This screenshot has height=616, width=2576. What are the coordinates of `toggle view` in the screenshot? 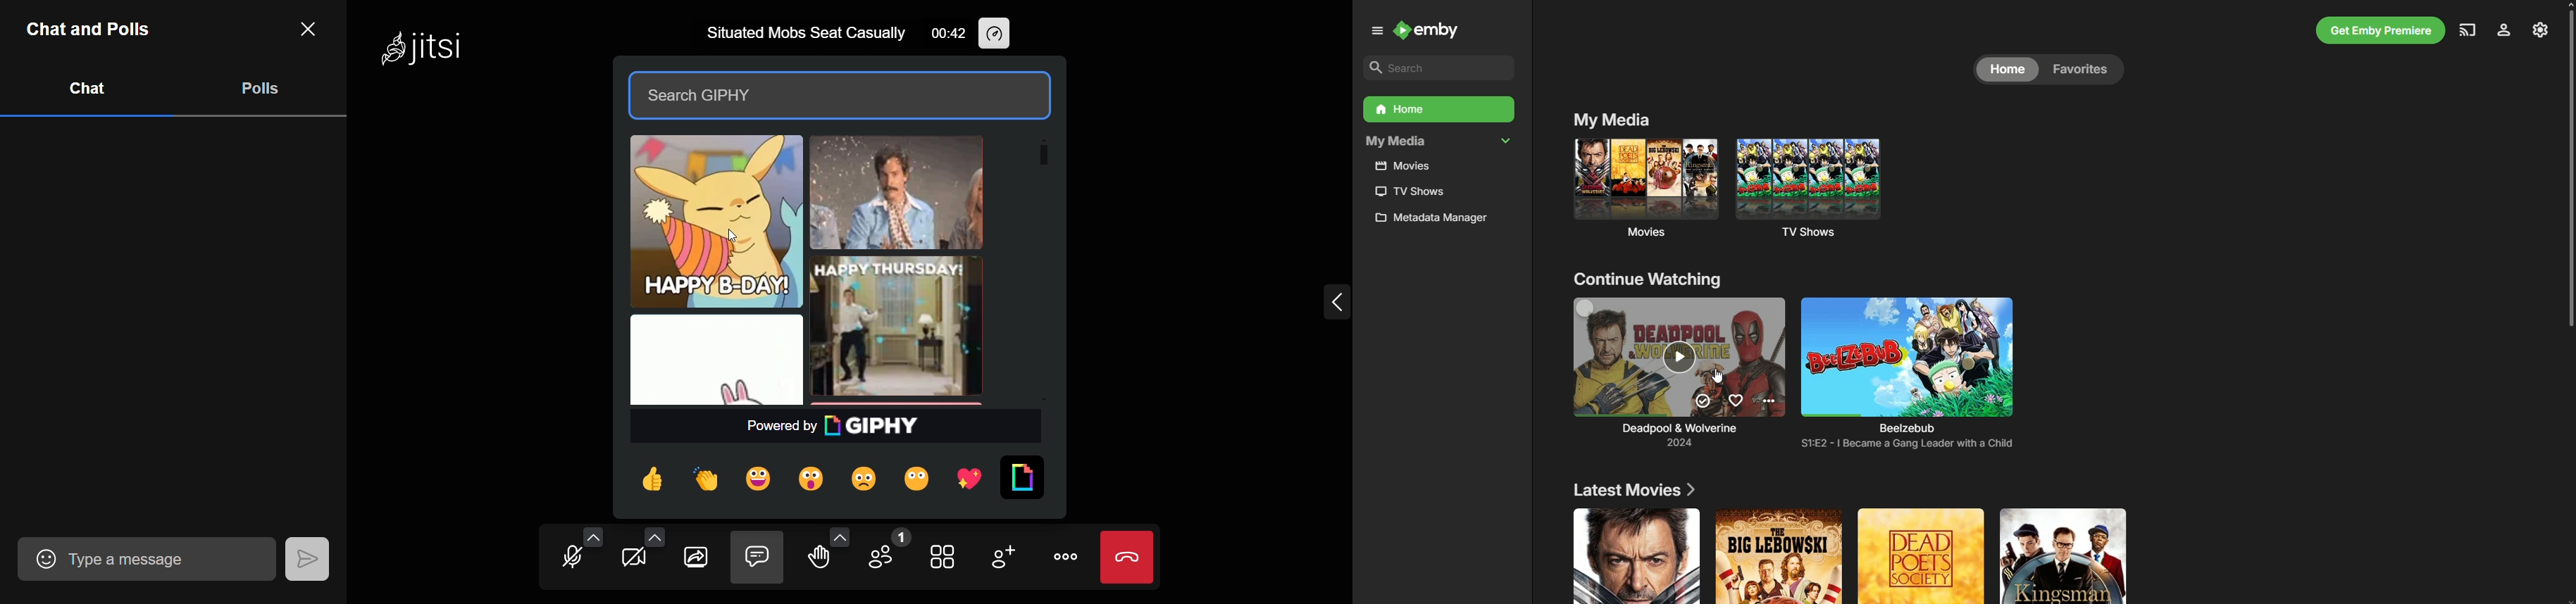 It's located at (940, 553).